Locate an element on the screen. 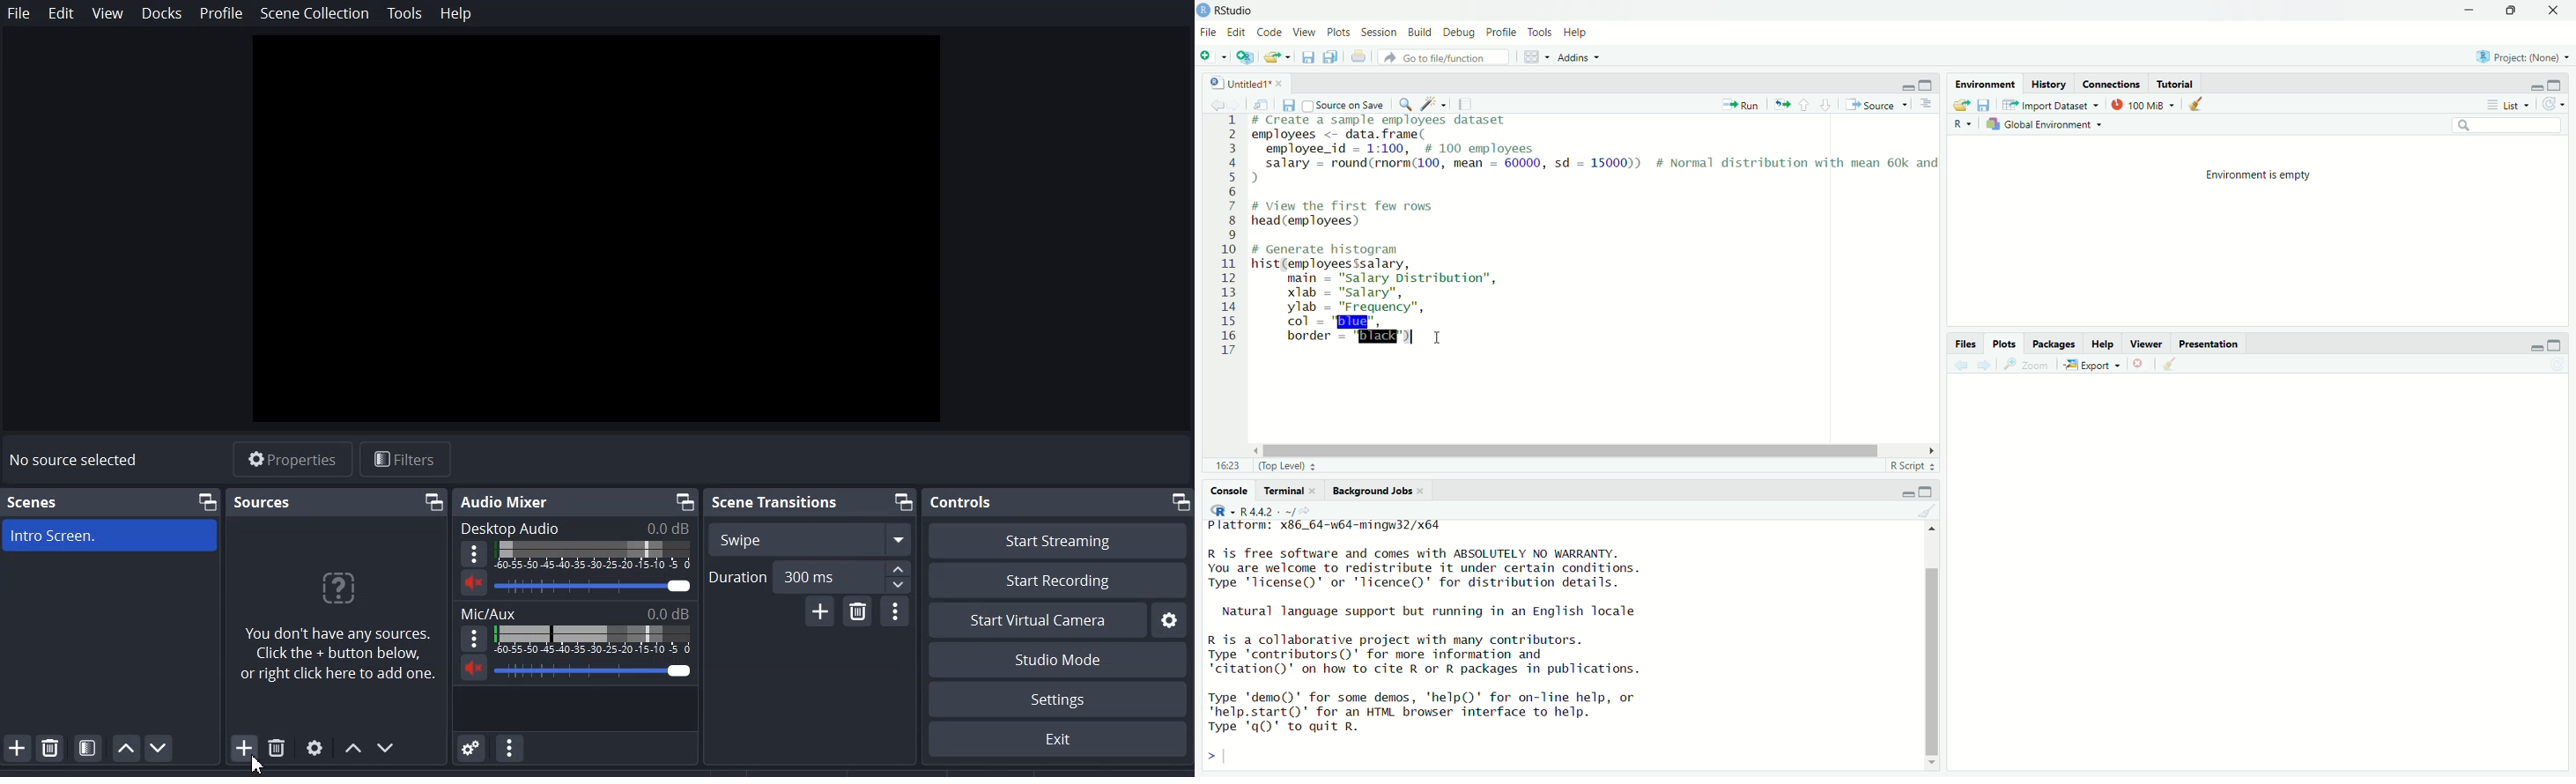  Open source Properties is located at coordinates (315, 748).